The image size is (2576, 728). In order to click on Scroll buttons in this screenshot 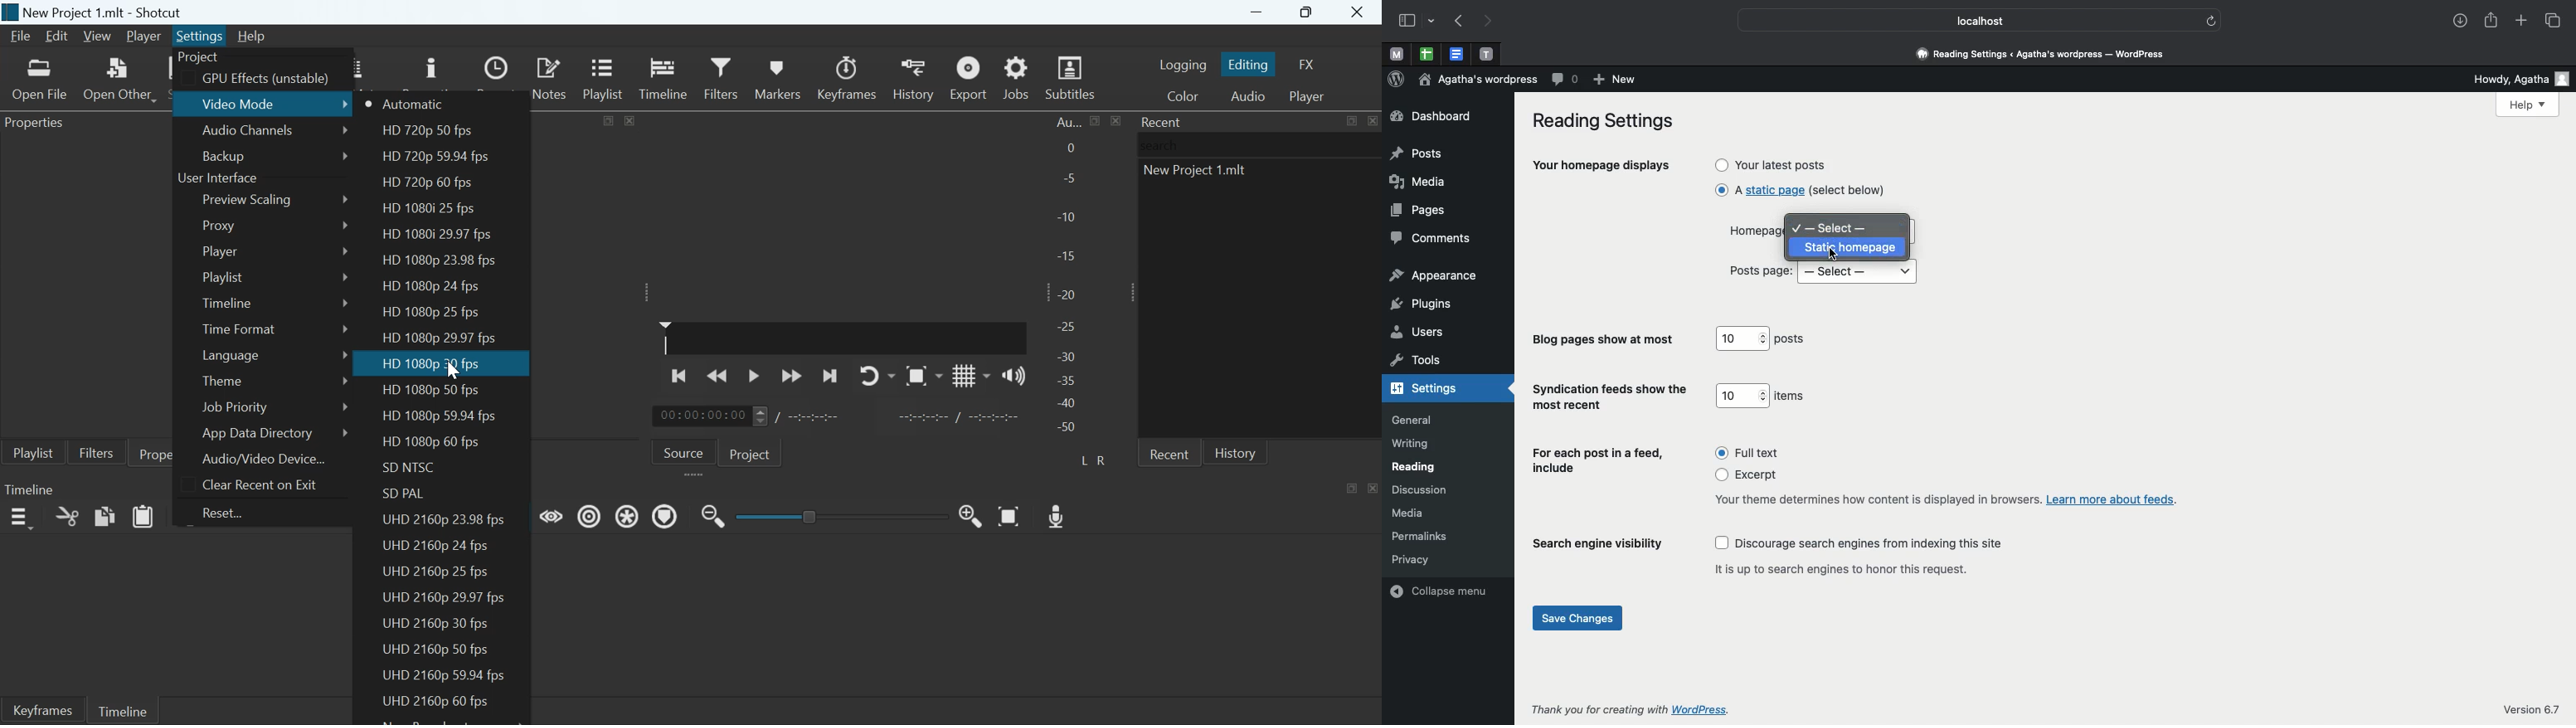, I will do `click(759, 416)`.